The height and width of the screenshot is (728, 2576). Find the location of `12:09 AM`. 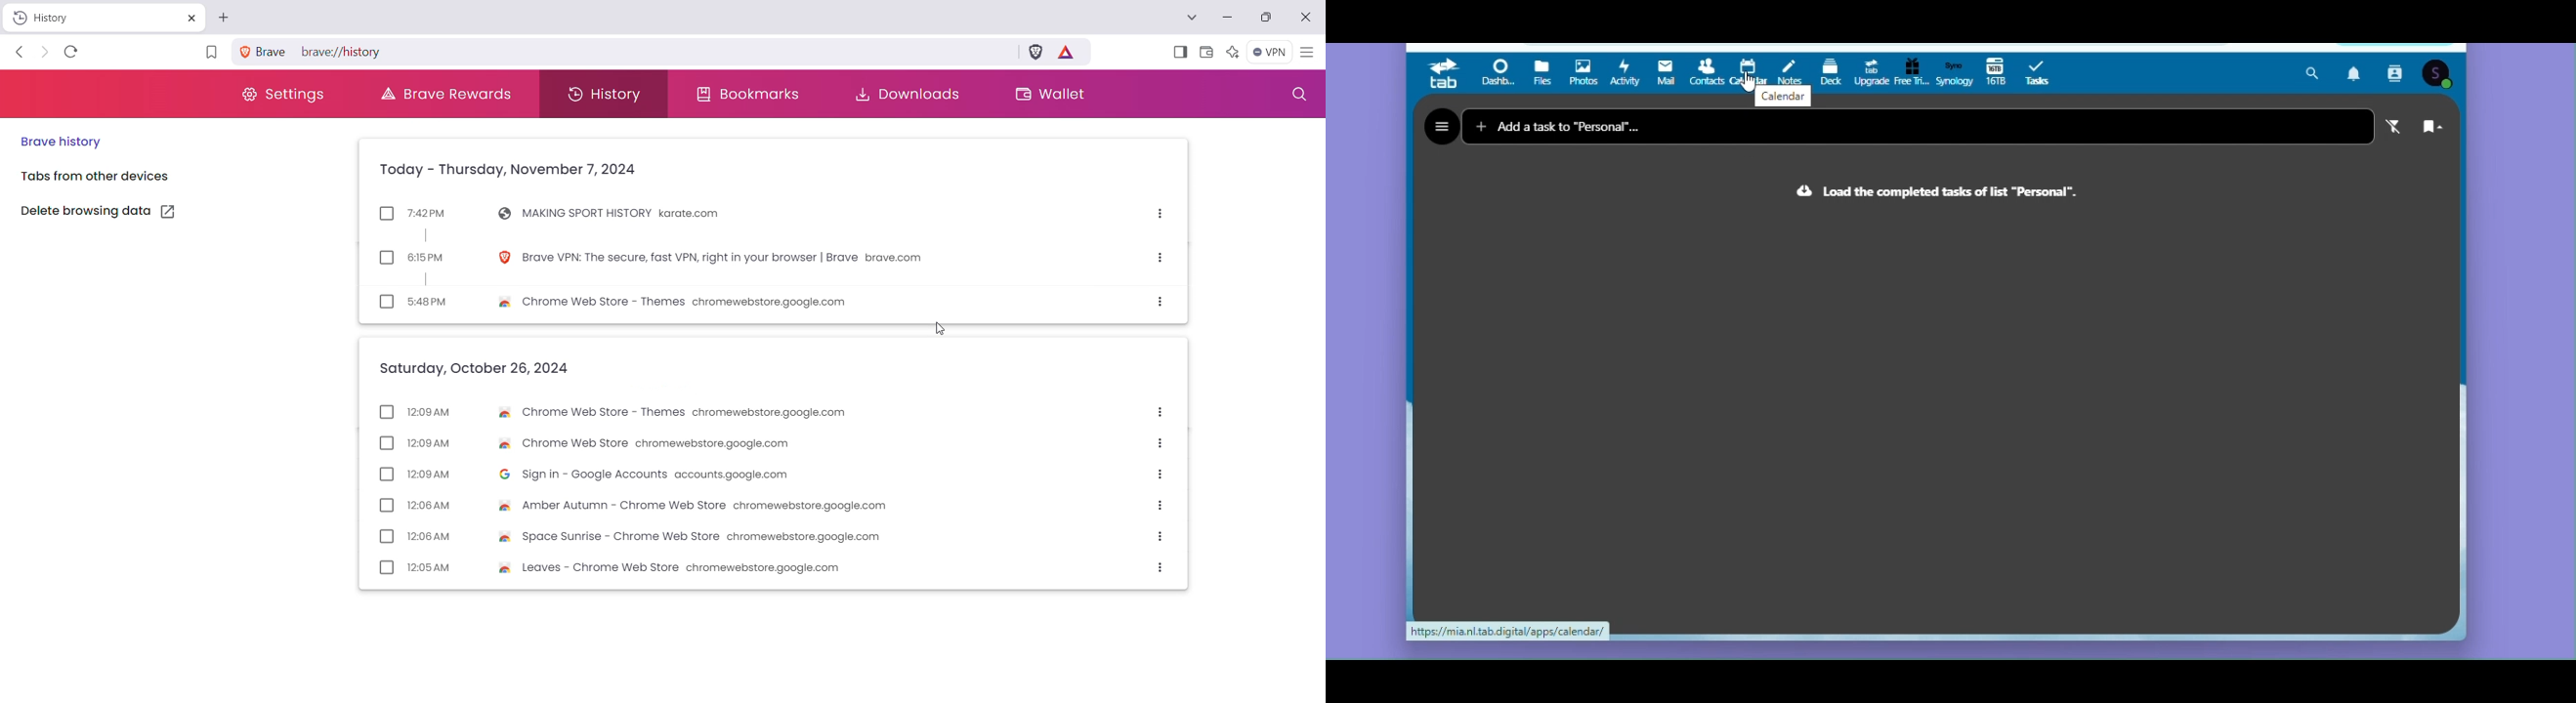

12:09 AM is located at coordinates (430, 474).